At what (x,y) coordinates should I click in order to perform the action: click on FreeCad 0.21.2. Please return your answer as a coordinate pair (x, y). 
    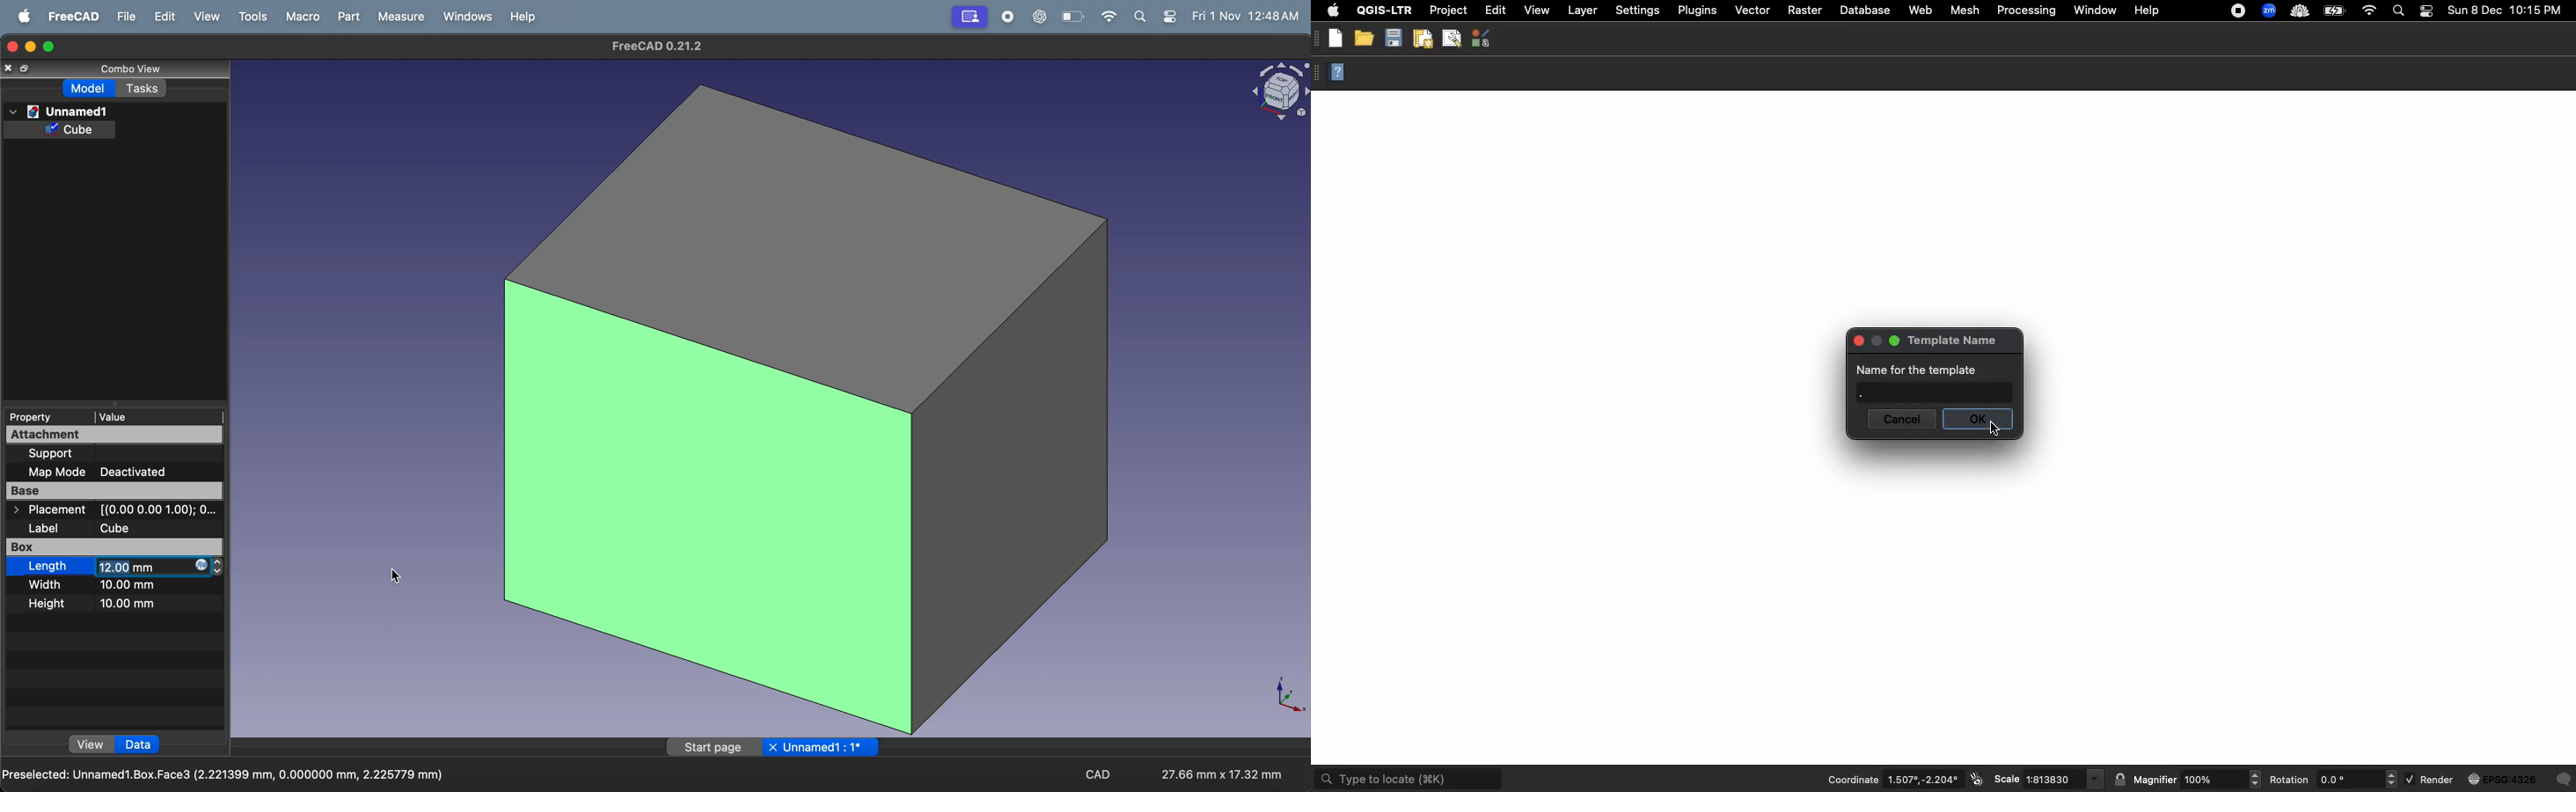
    Looking at the image, I should click on (653, 45).